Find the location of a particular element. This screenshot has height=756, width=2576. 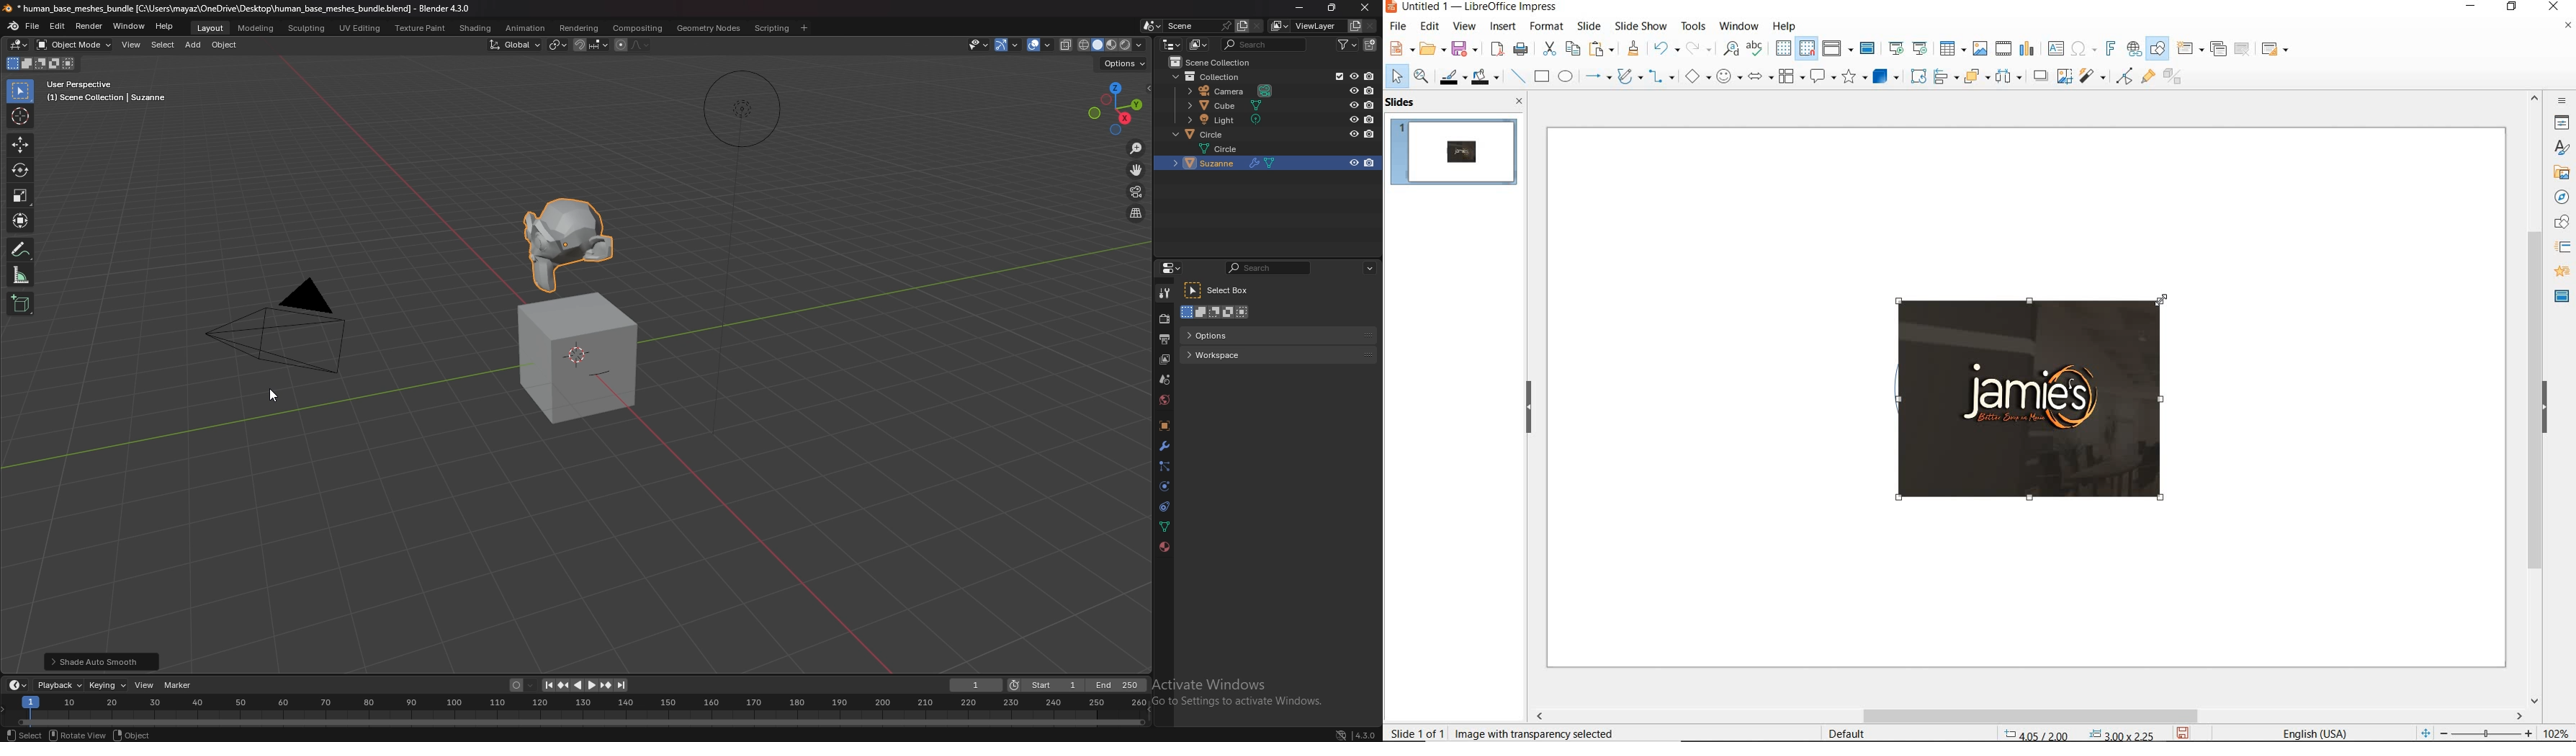

hide is located at coordinates (2545, 409).